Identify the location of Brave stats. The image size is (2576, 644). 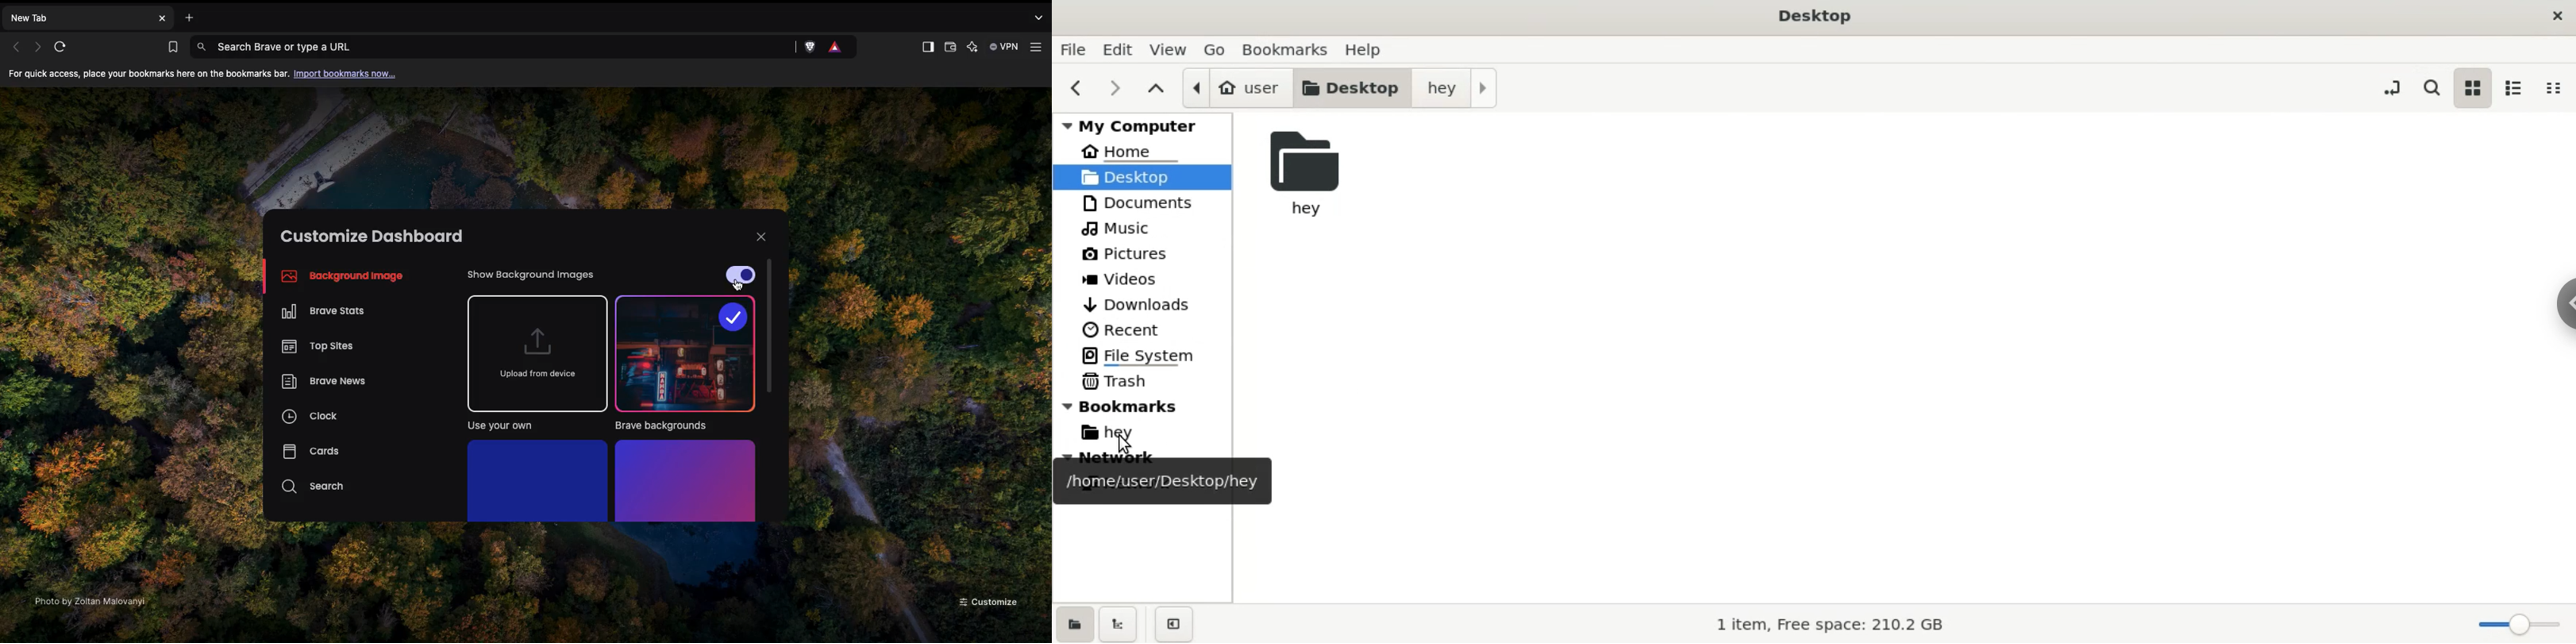
(323, 312).